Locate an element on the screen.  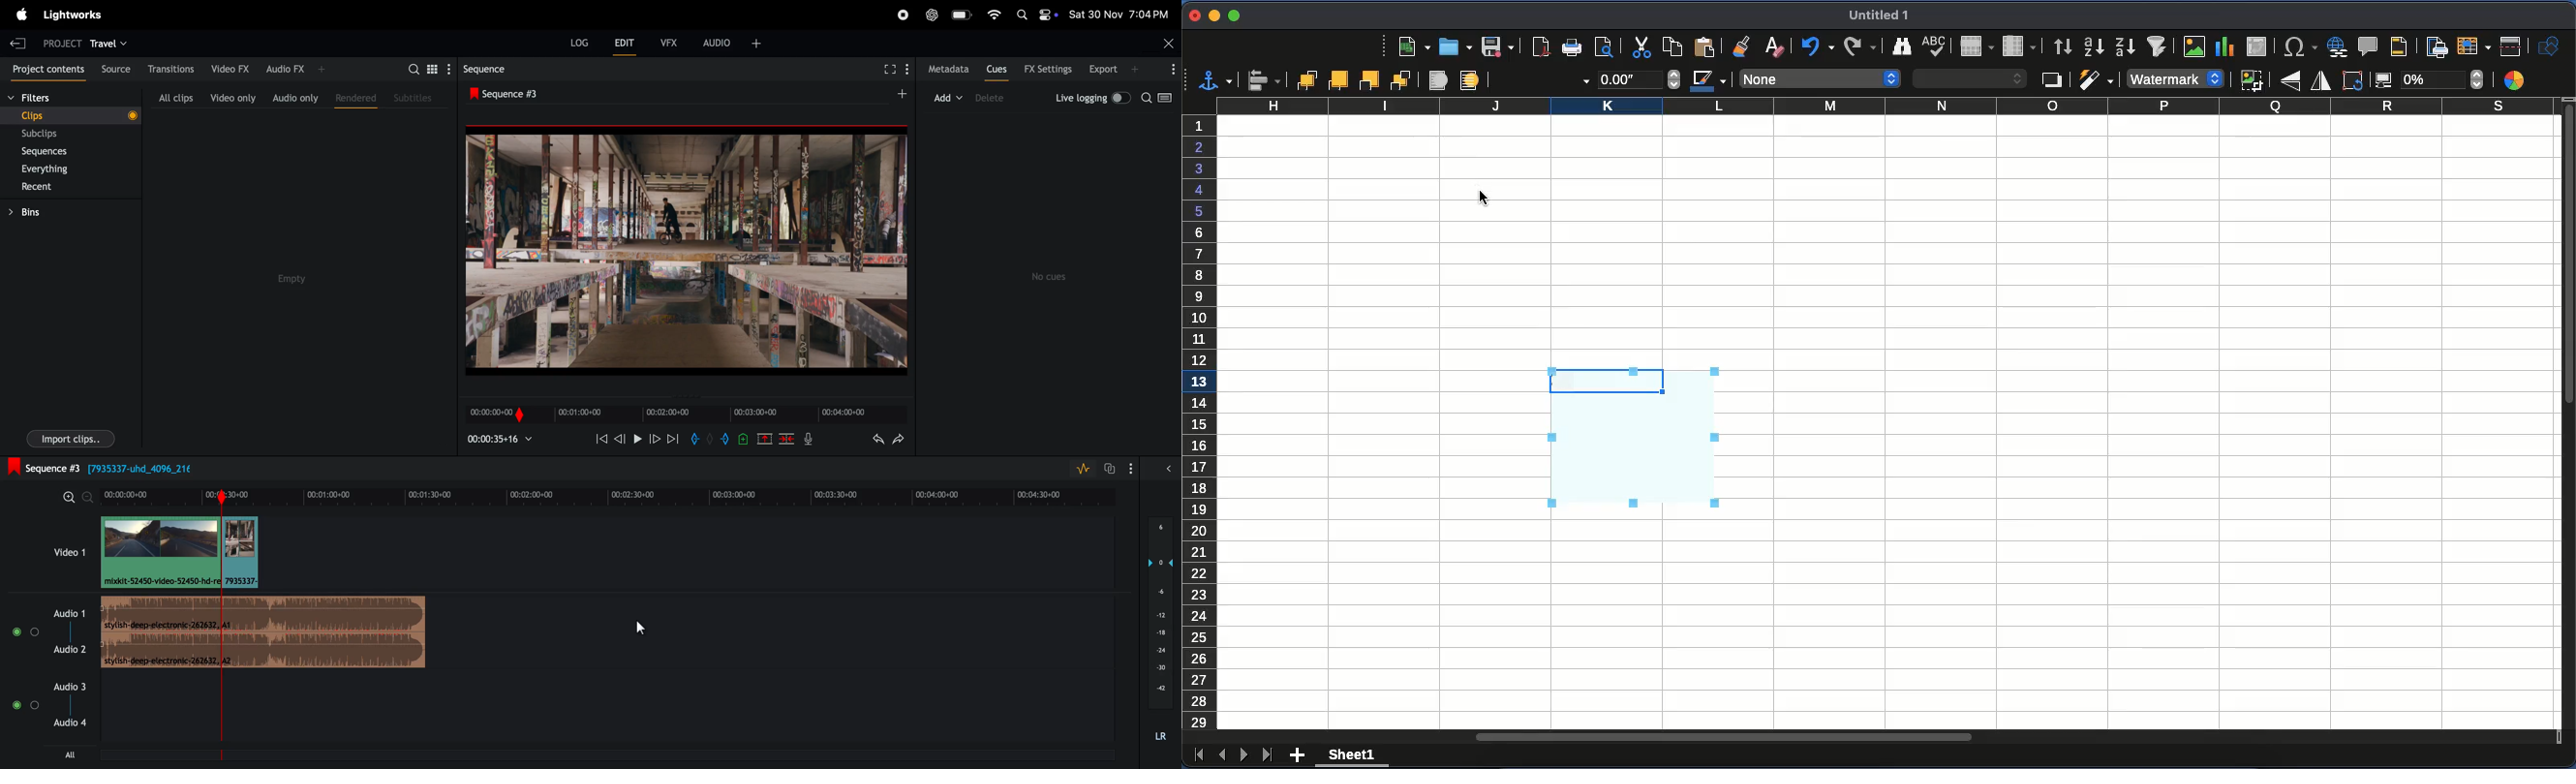
-12 (layers) is located at coordinates (1157, 615).